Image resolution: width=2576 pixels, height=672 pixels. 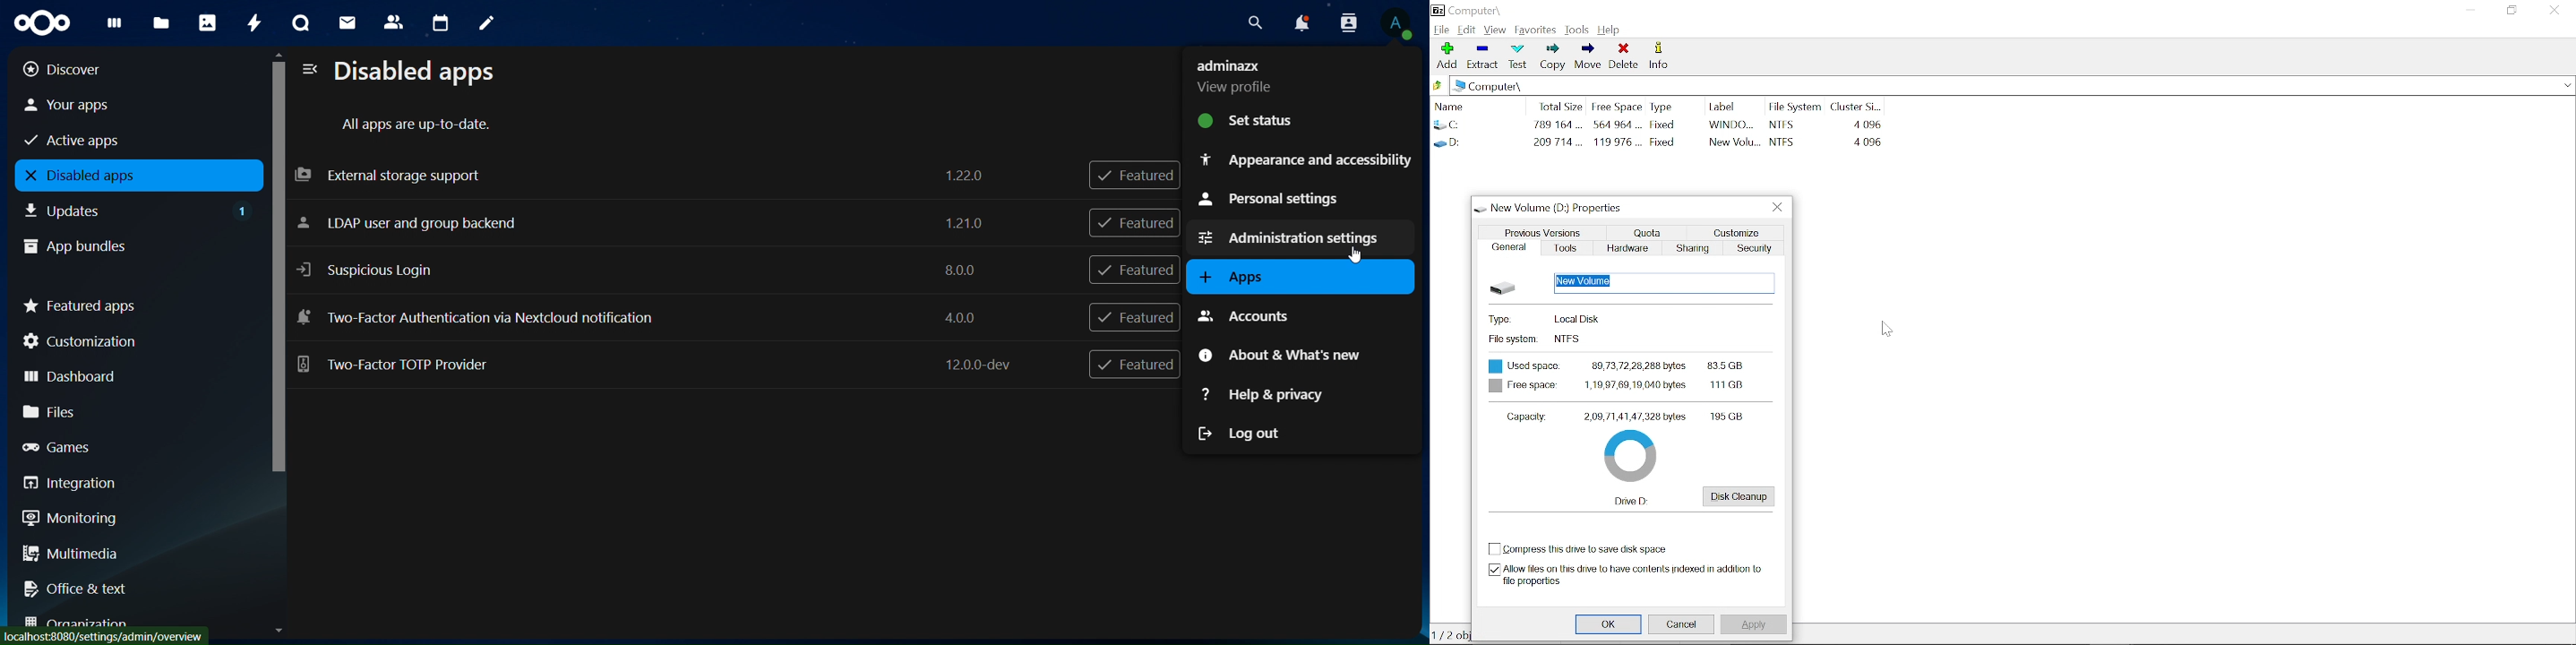 I want to click on label, so click(x=1725, y=106).